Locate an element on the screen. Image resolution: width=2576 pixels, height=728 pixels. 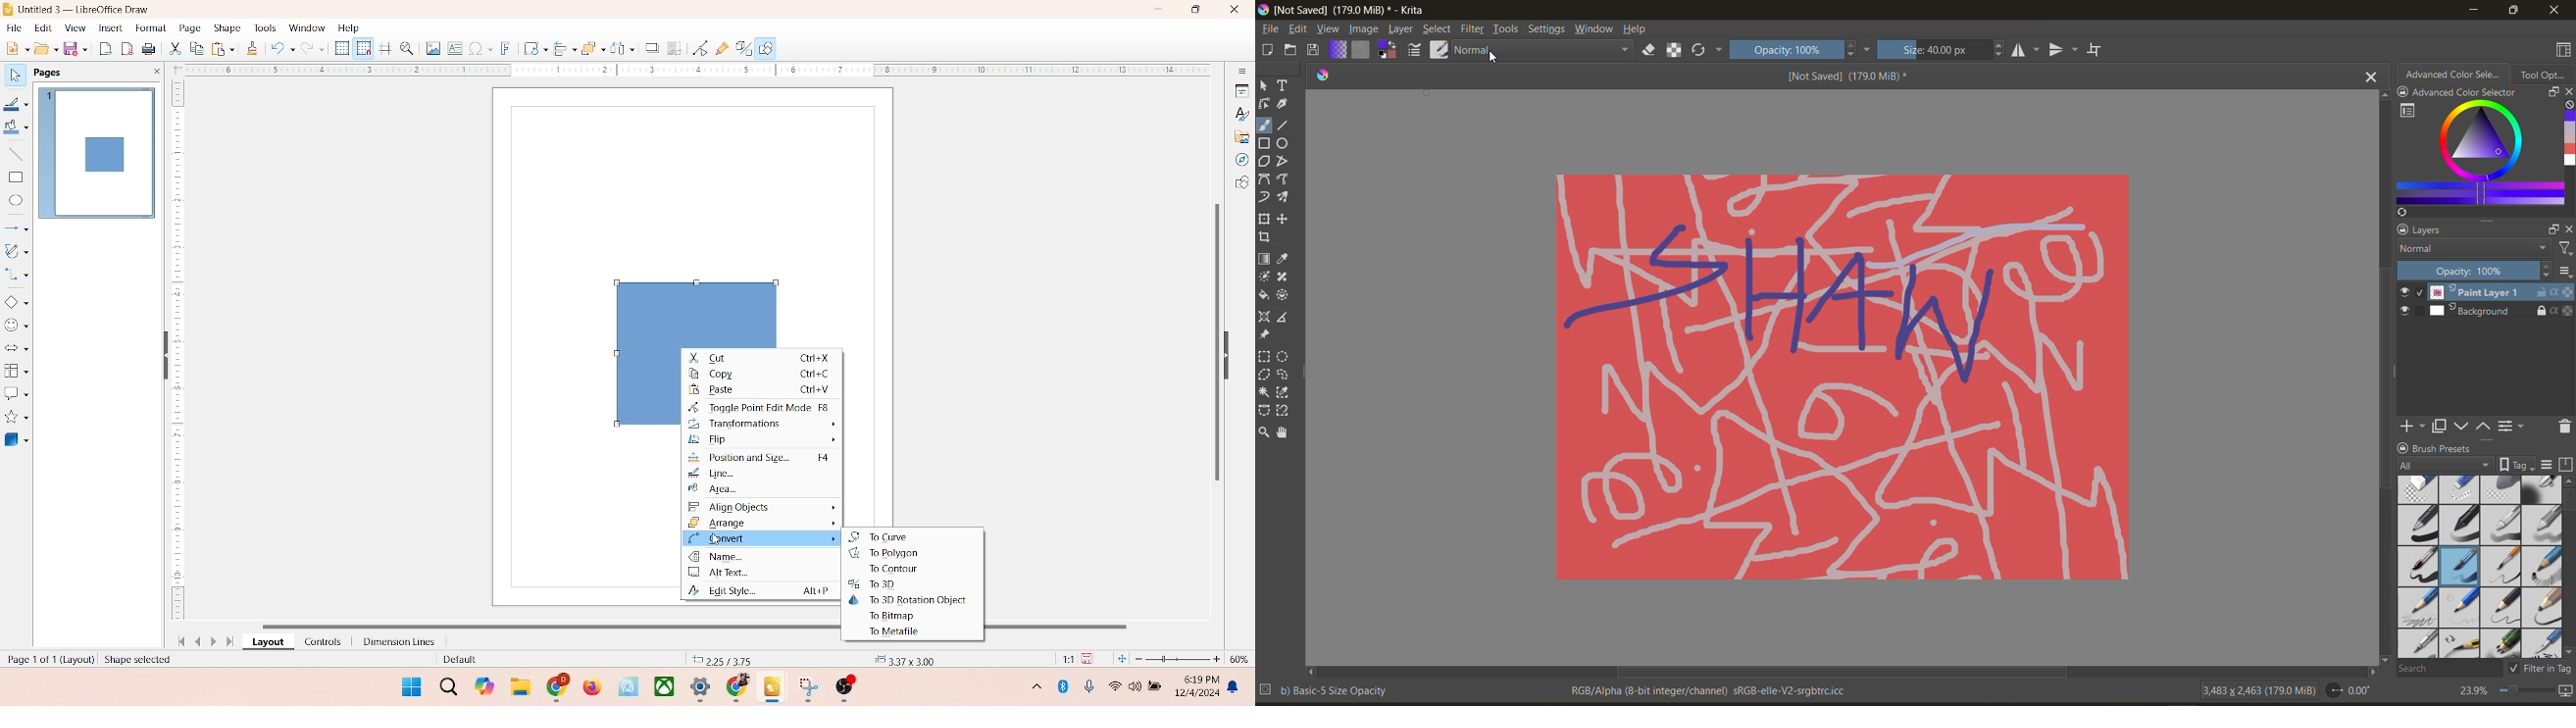
copy is located at coordinates (763, 375).